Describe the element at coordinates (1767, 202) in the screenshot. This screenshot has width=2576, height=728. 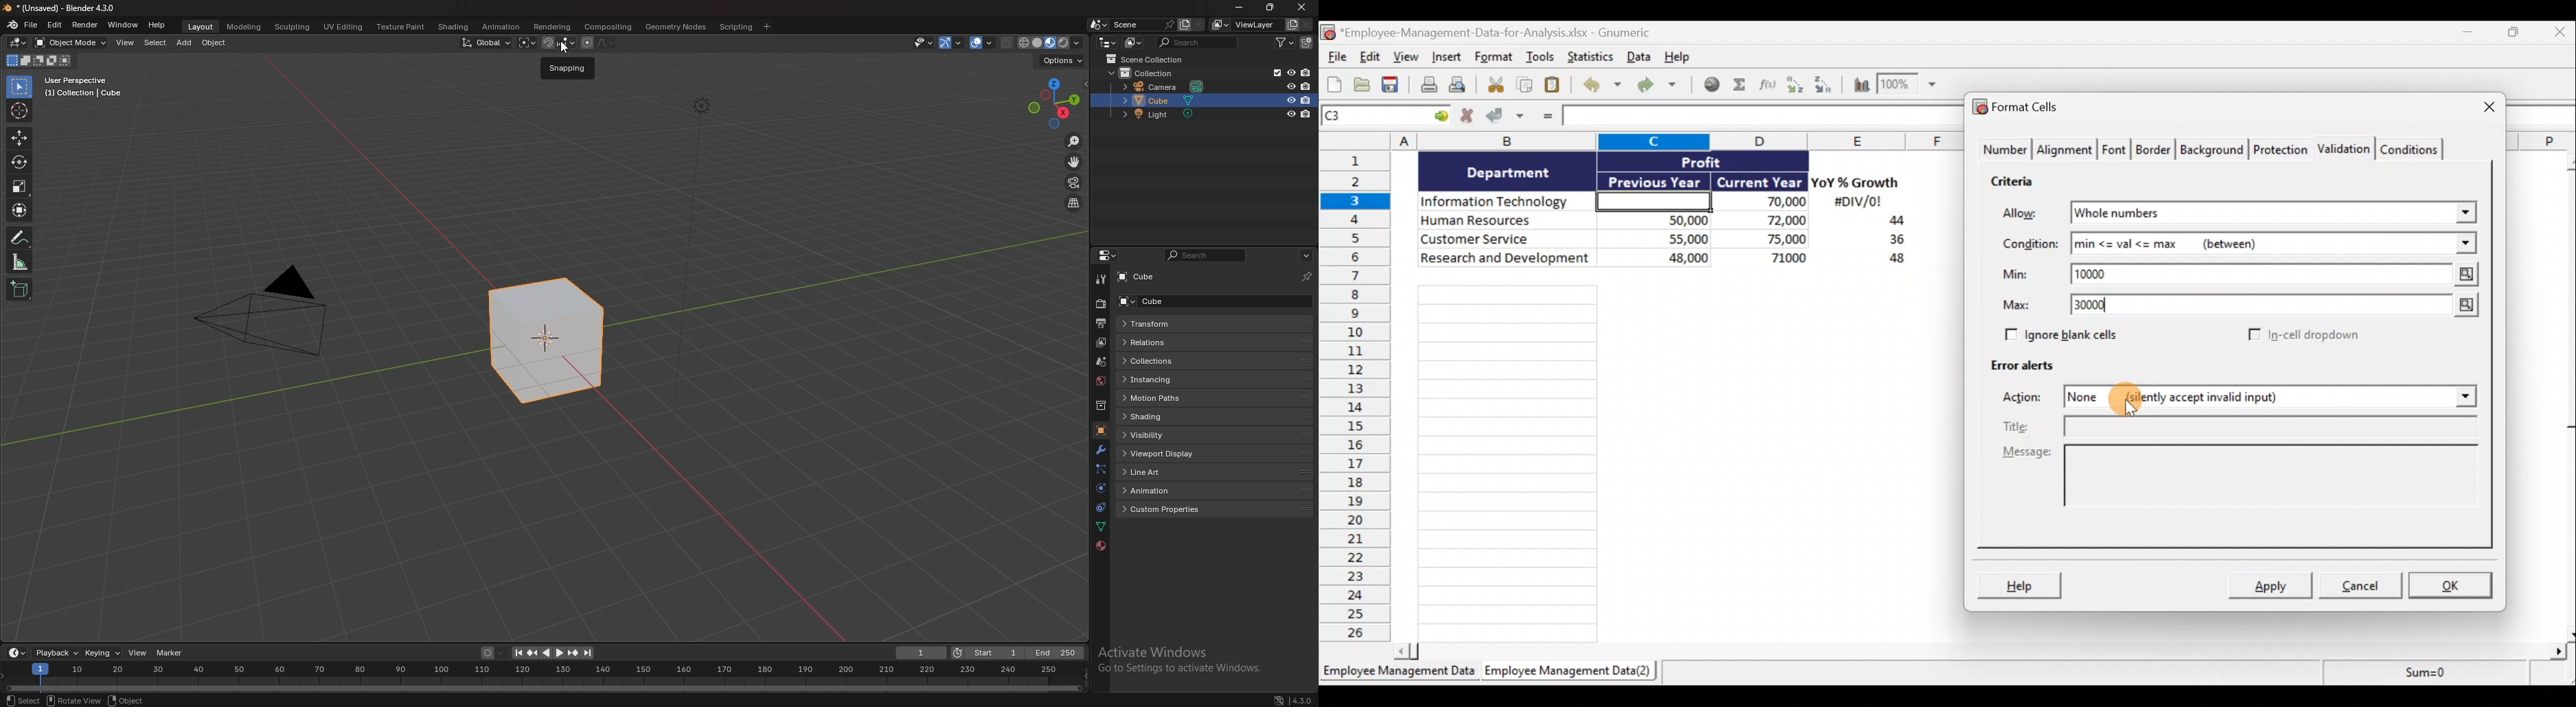
I see `70,000` at that location.